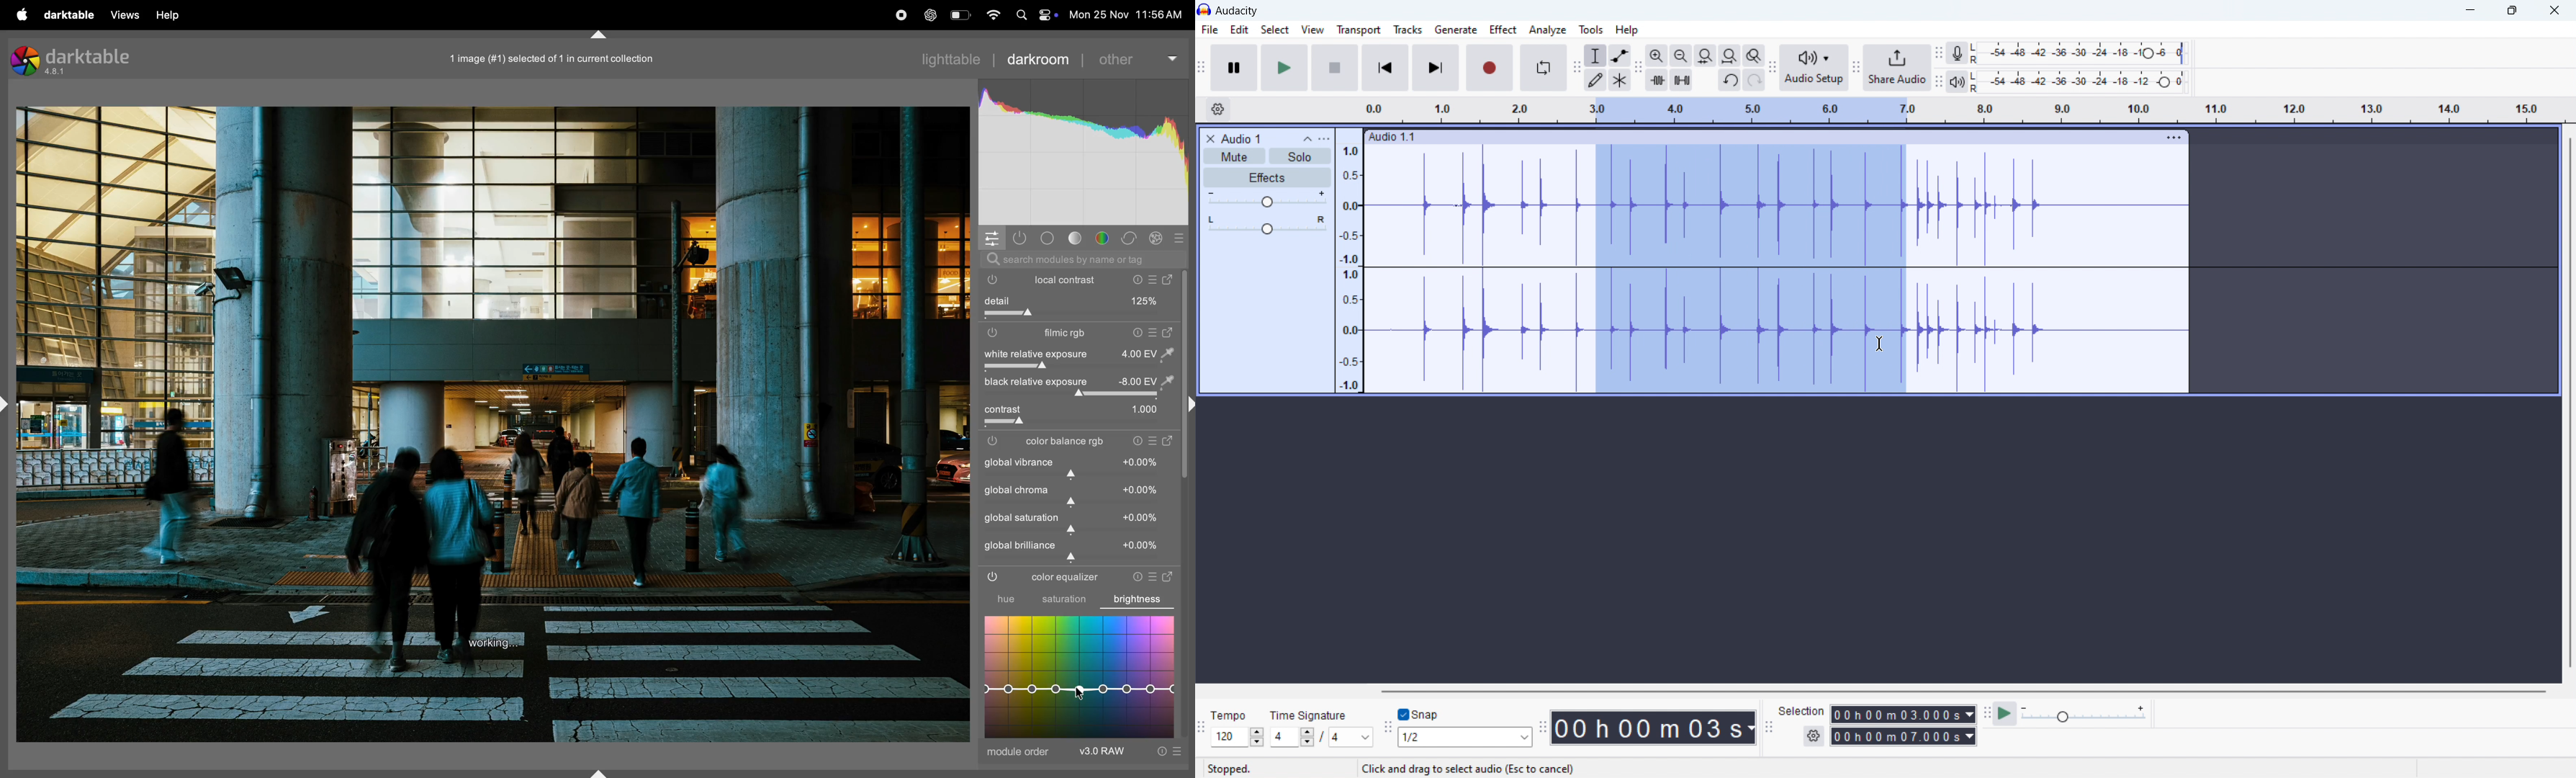  Describe the element at coordinates (1083, 559) in the screenshot. I see `slider` at that location.